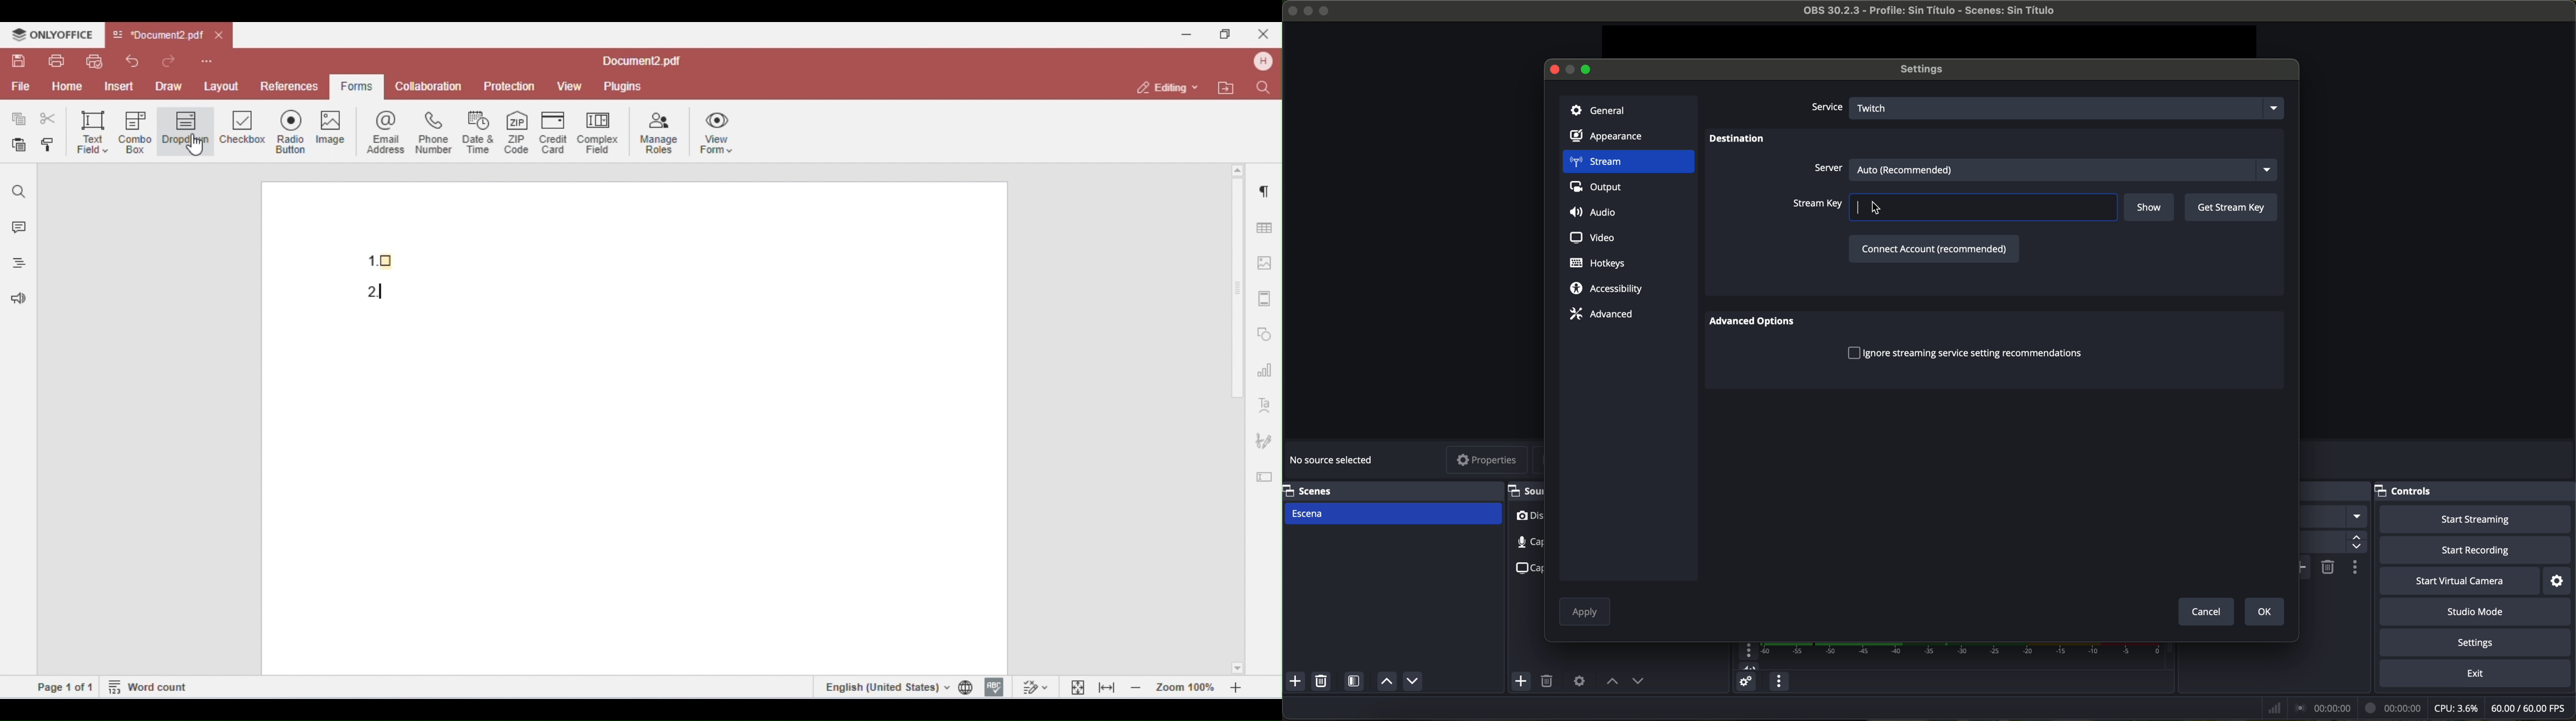 The width and height of the screenshot is (2576, 728). I want to click on general, so click(1628, 109).